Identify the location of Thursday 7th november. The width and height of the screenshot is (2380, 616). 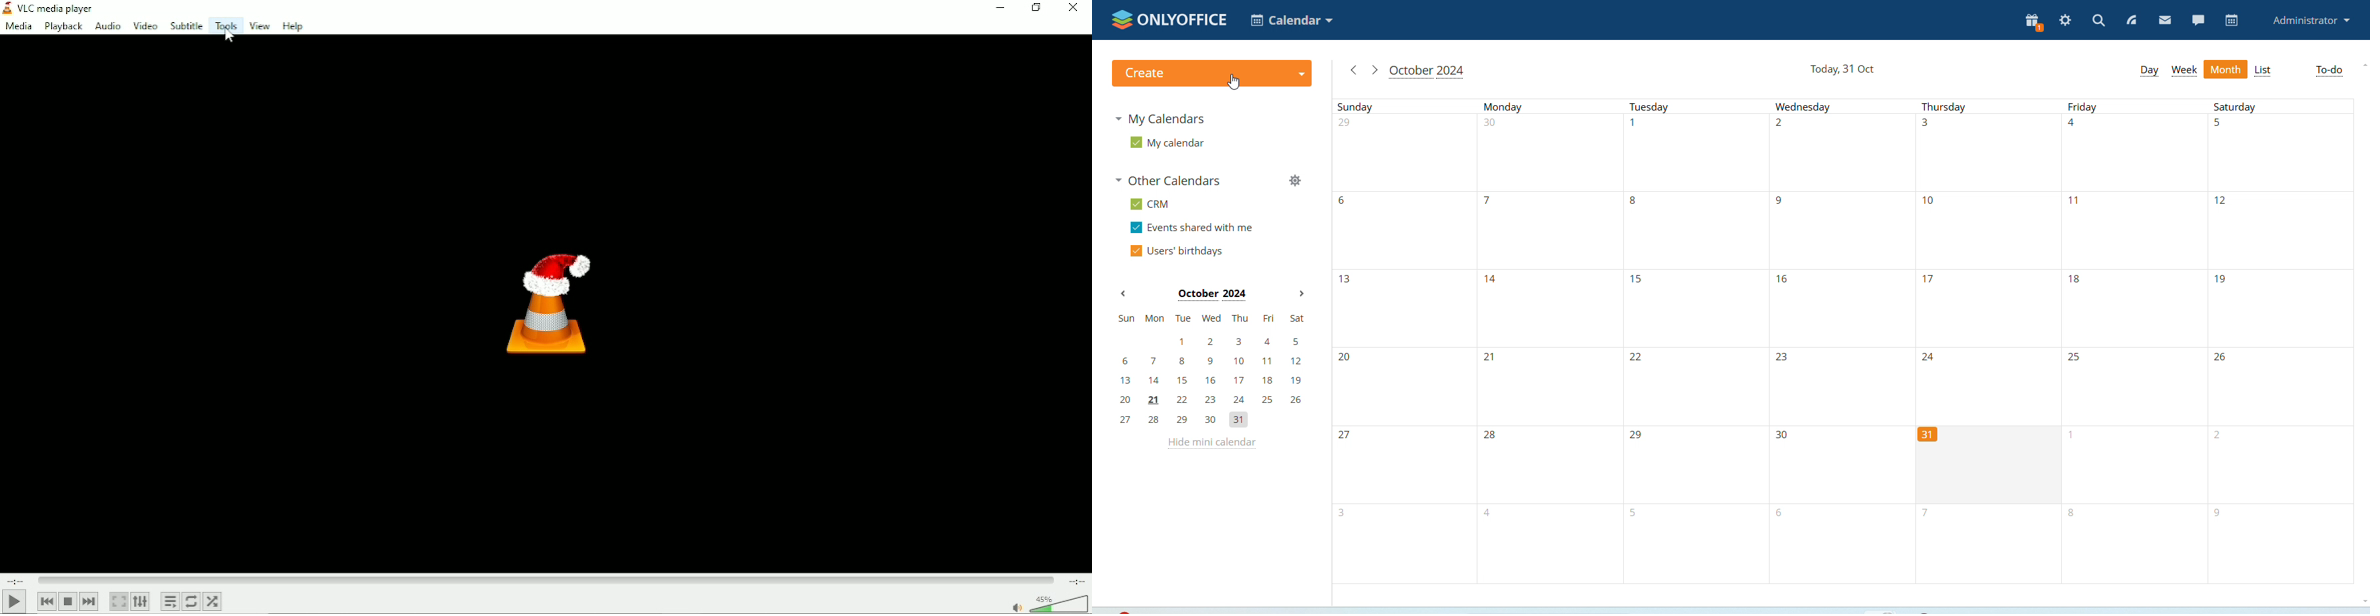
(1989, 546).